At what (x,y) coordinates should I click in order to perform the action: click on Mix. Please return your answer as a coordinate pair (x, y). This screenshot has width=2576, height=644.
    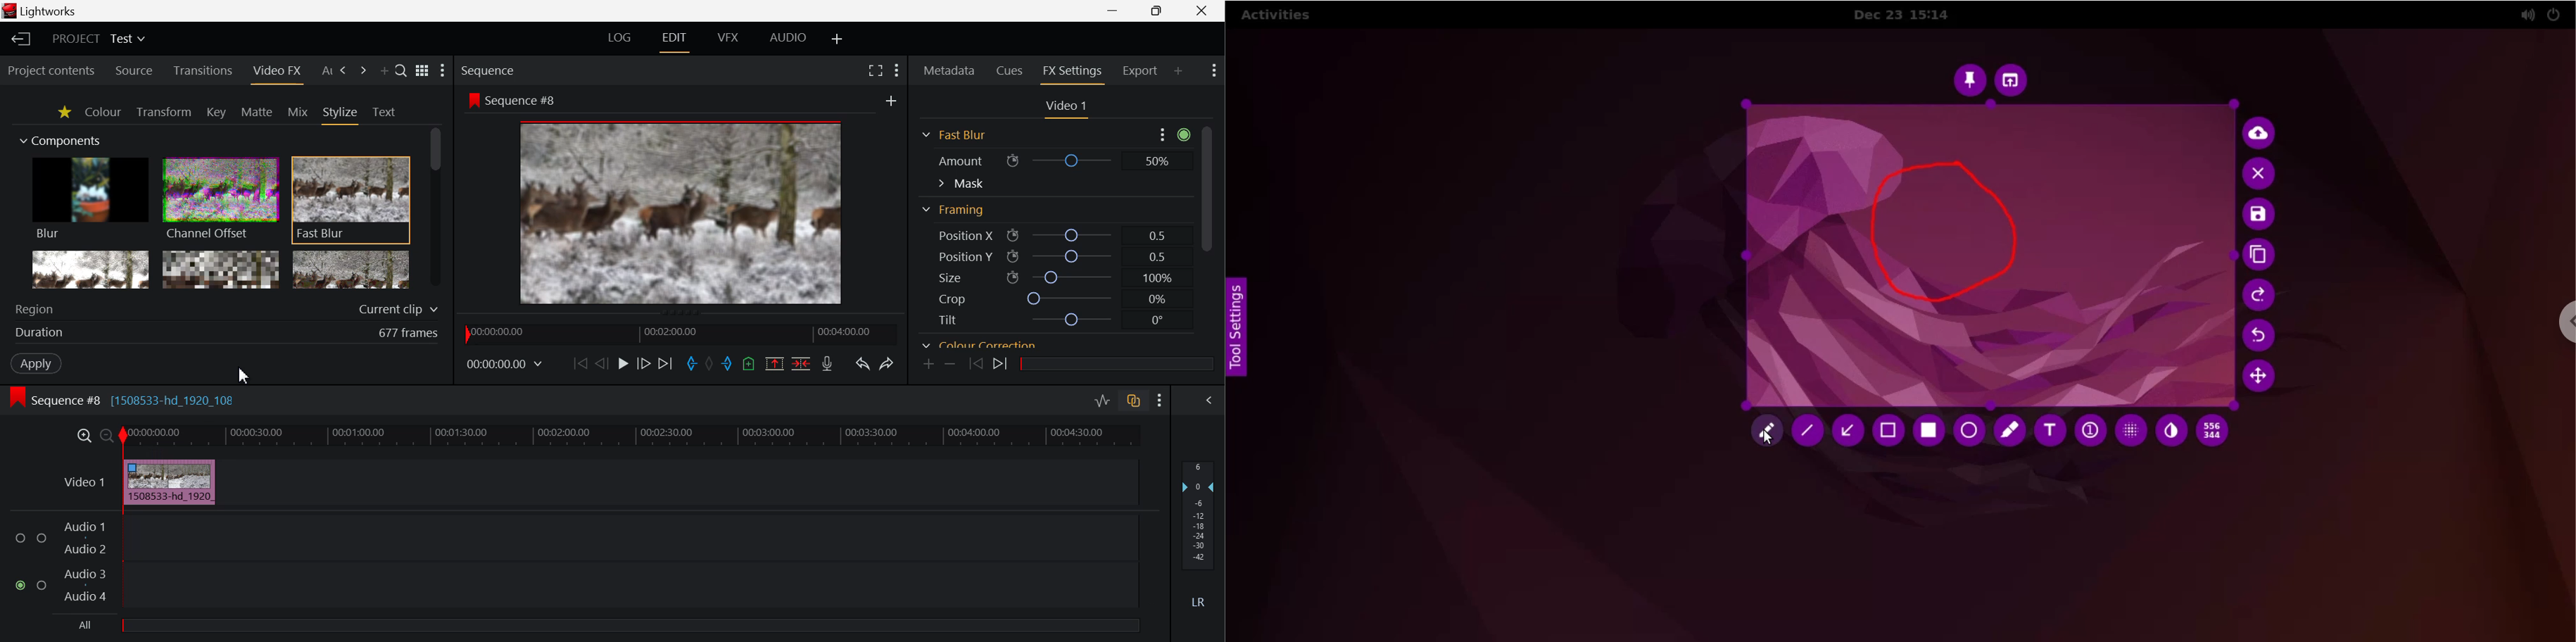
    Looking at the image, I should click on (297, 112).